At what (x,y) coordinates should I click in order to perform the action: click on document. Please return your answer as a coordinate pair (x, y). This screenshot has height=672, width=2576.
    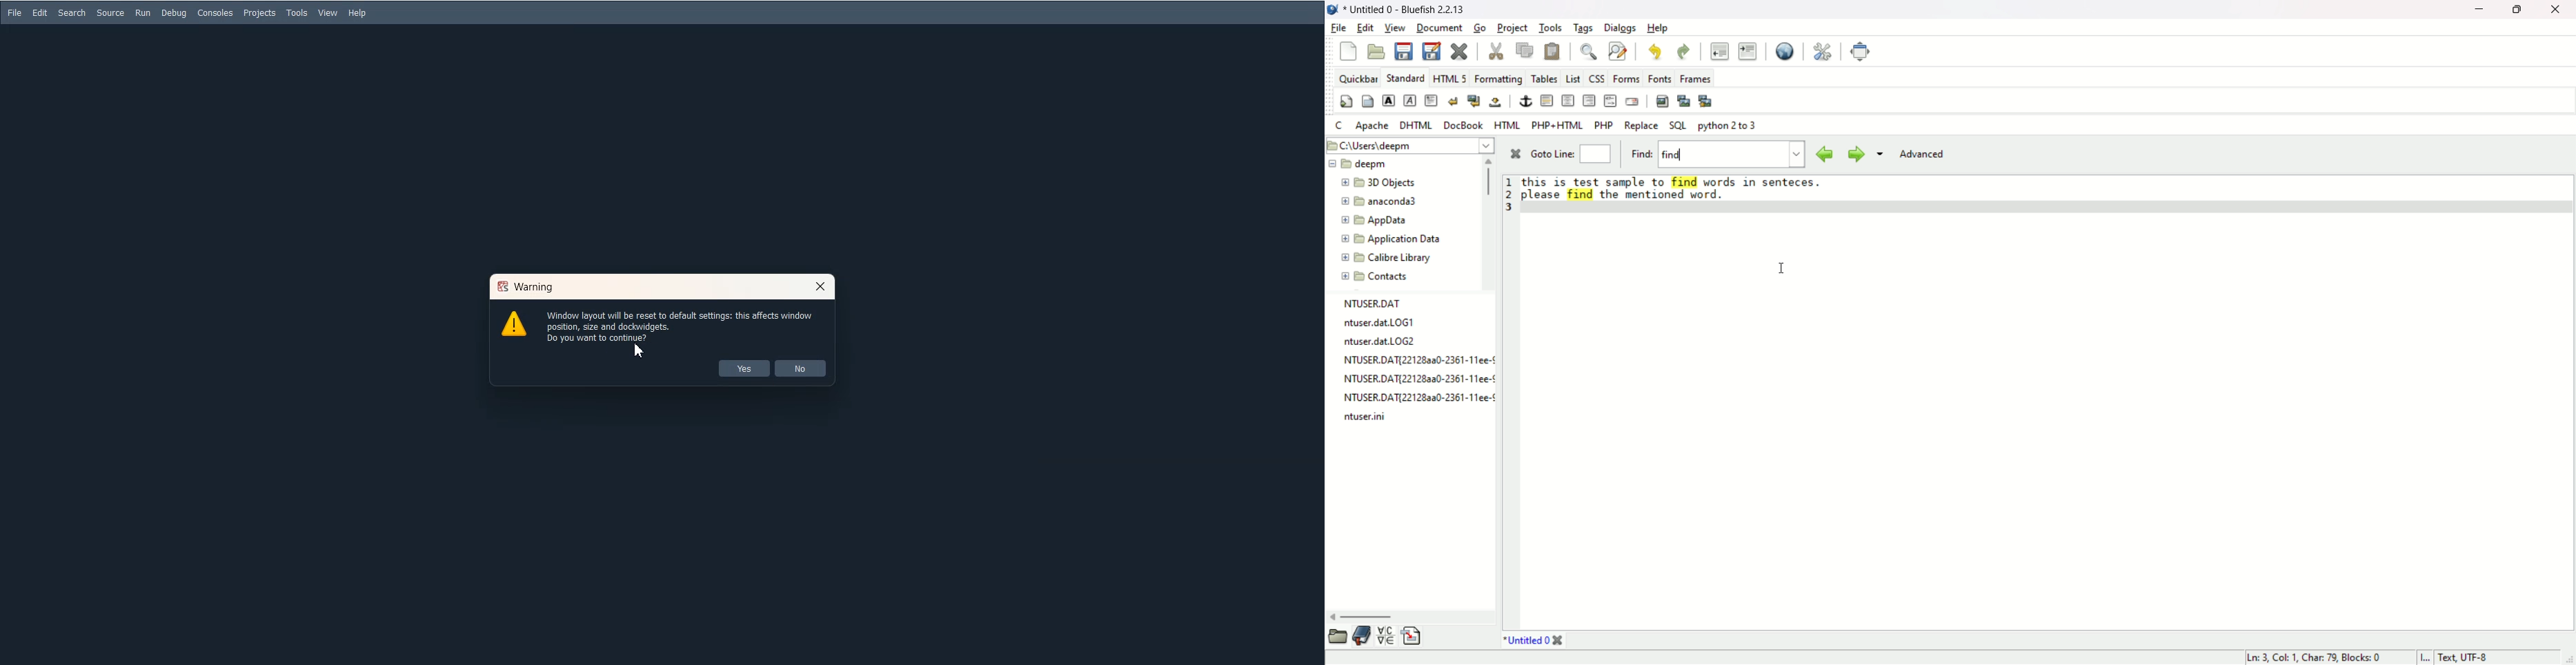
    Looking at the image, I should click on (1441, 28).